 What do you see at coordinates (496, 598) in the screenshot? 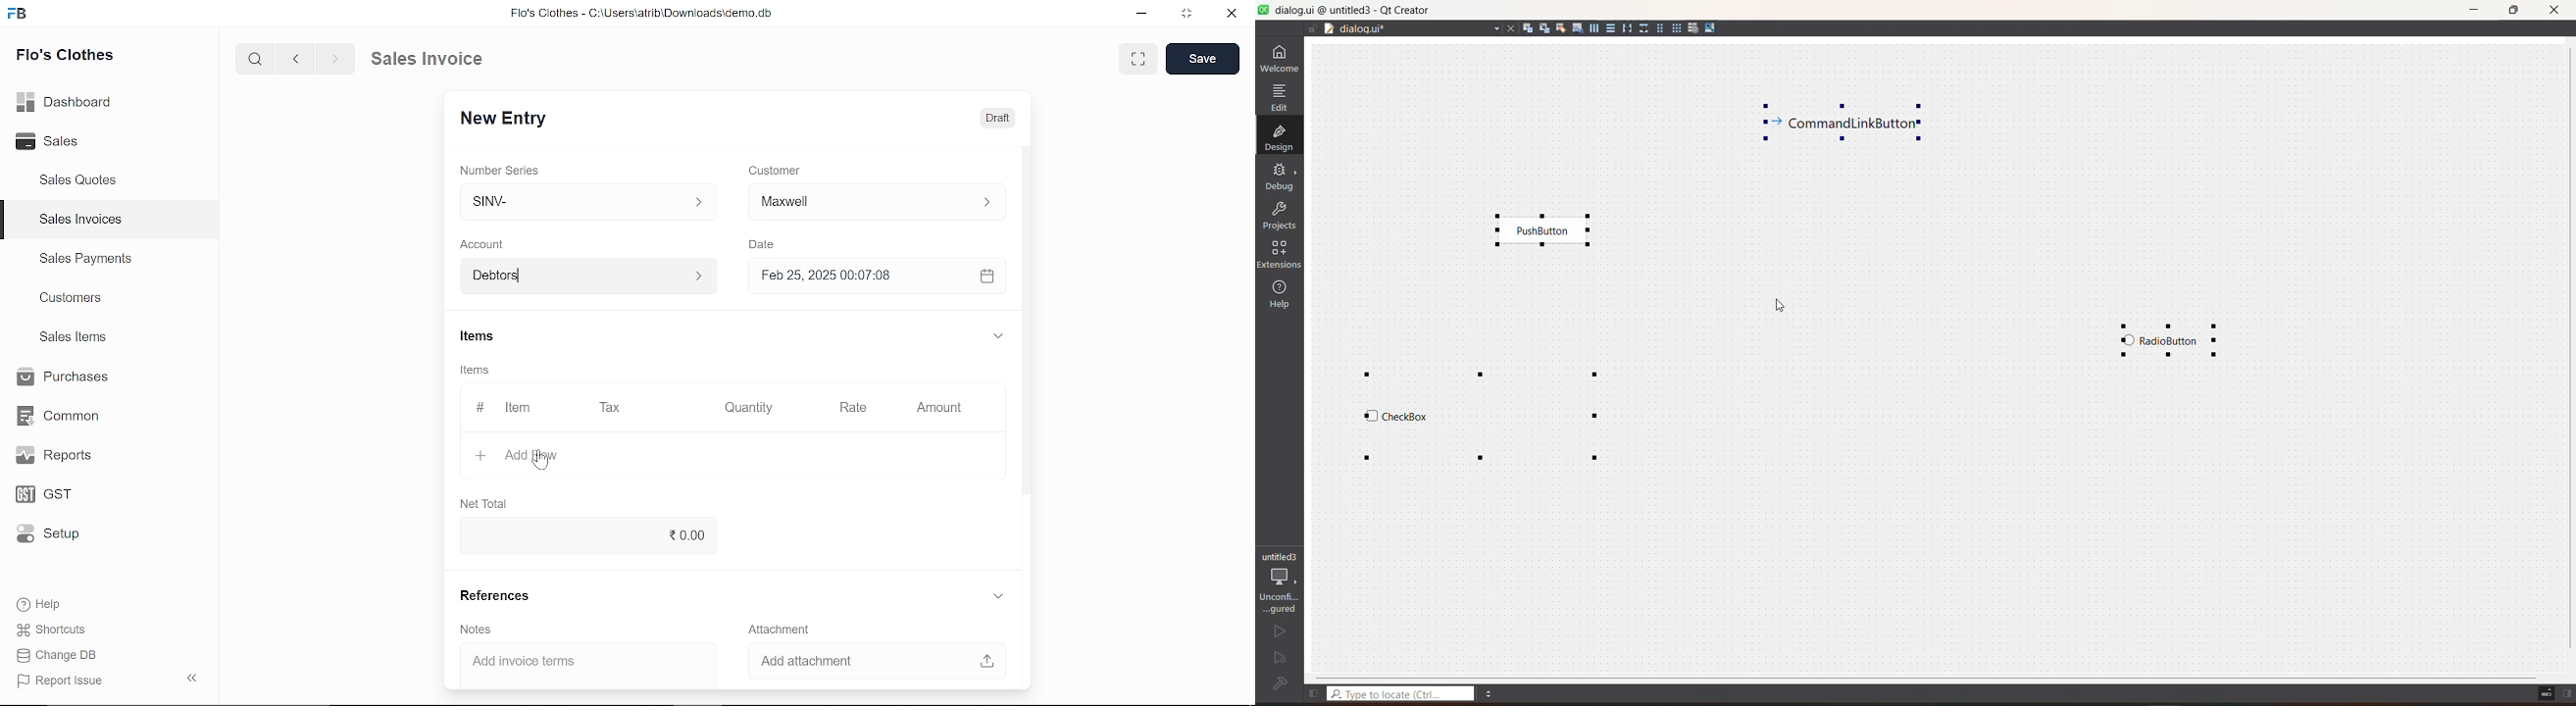
I see `References.` at bounding box center [496, 598].